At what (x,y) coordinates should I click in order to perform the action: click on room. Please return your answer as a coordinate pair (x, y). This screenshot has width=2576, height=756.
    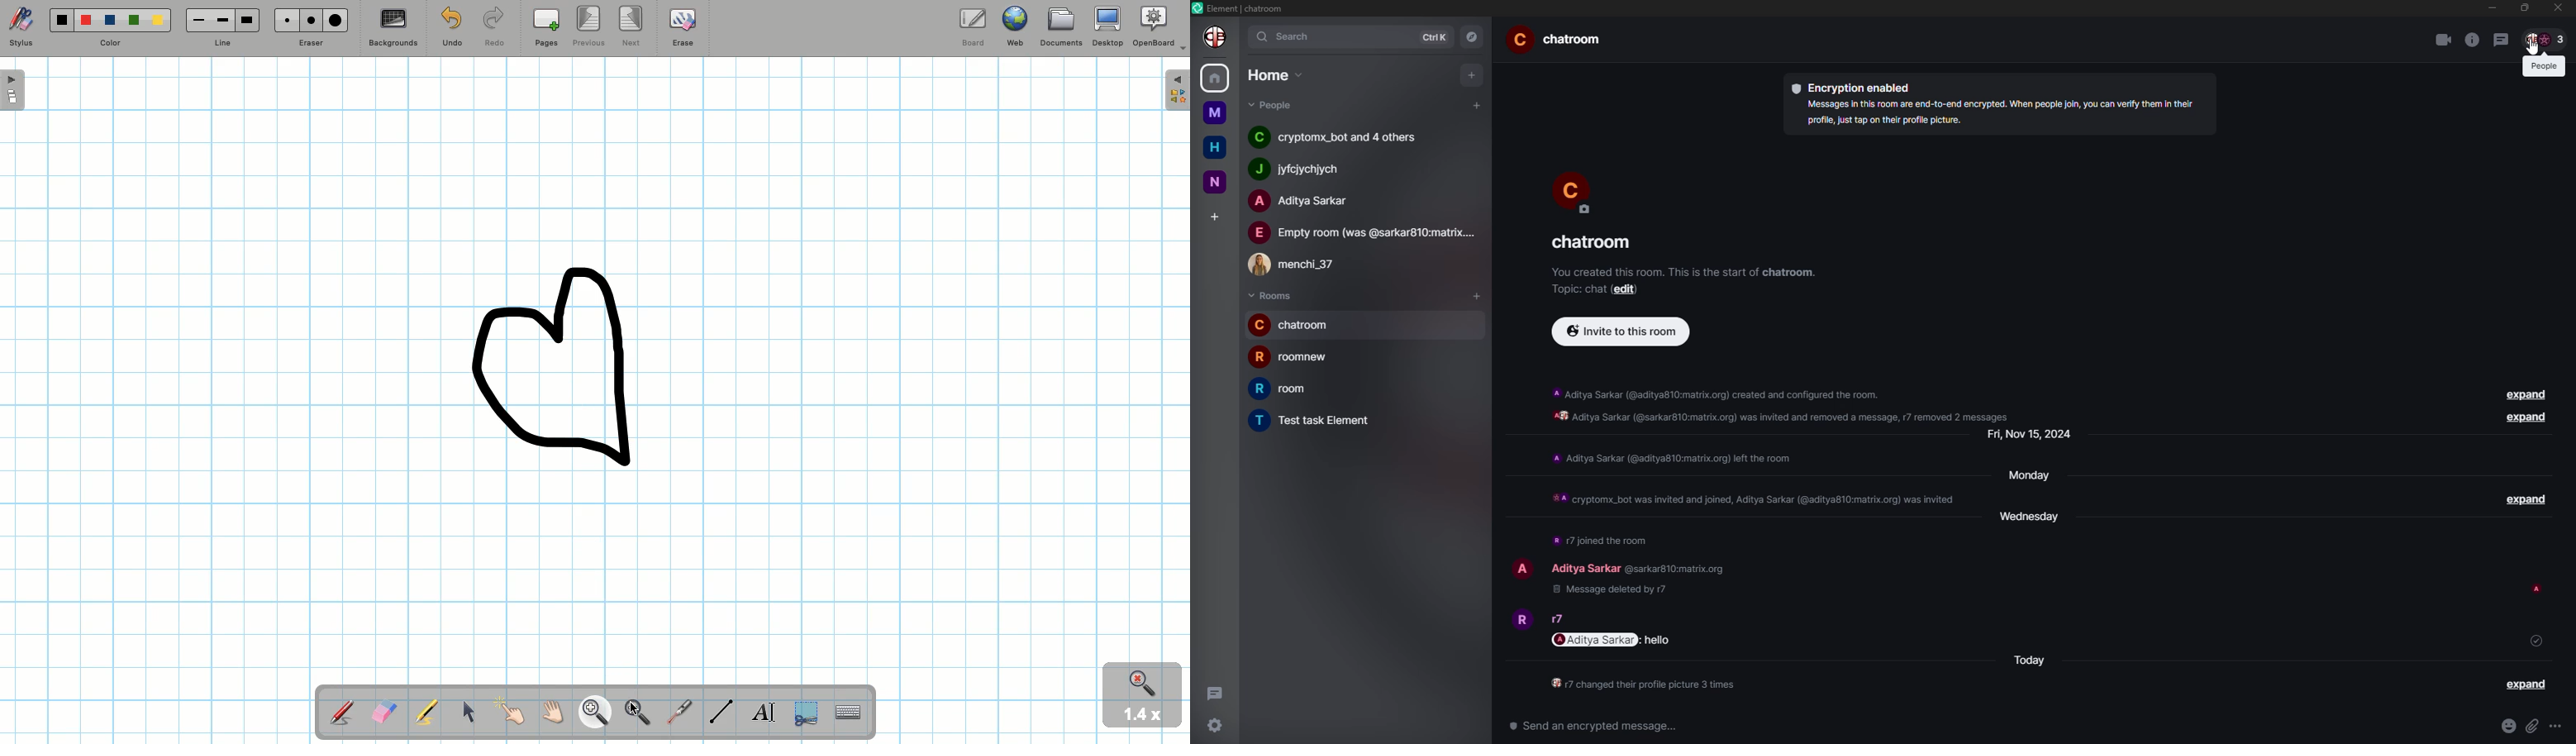
    Looking at the image, I should click on (1293, 355).